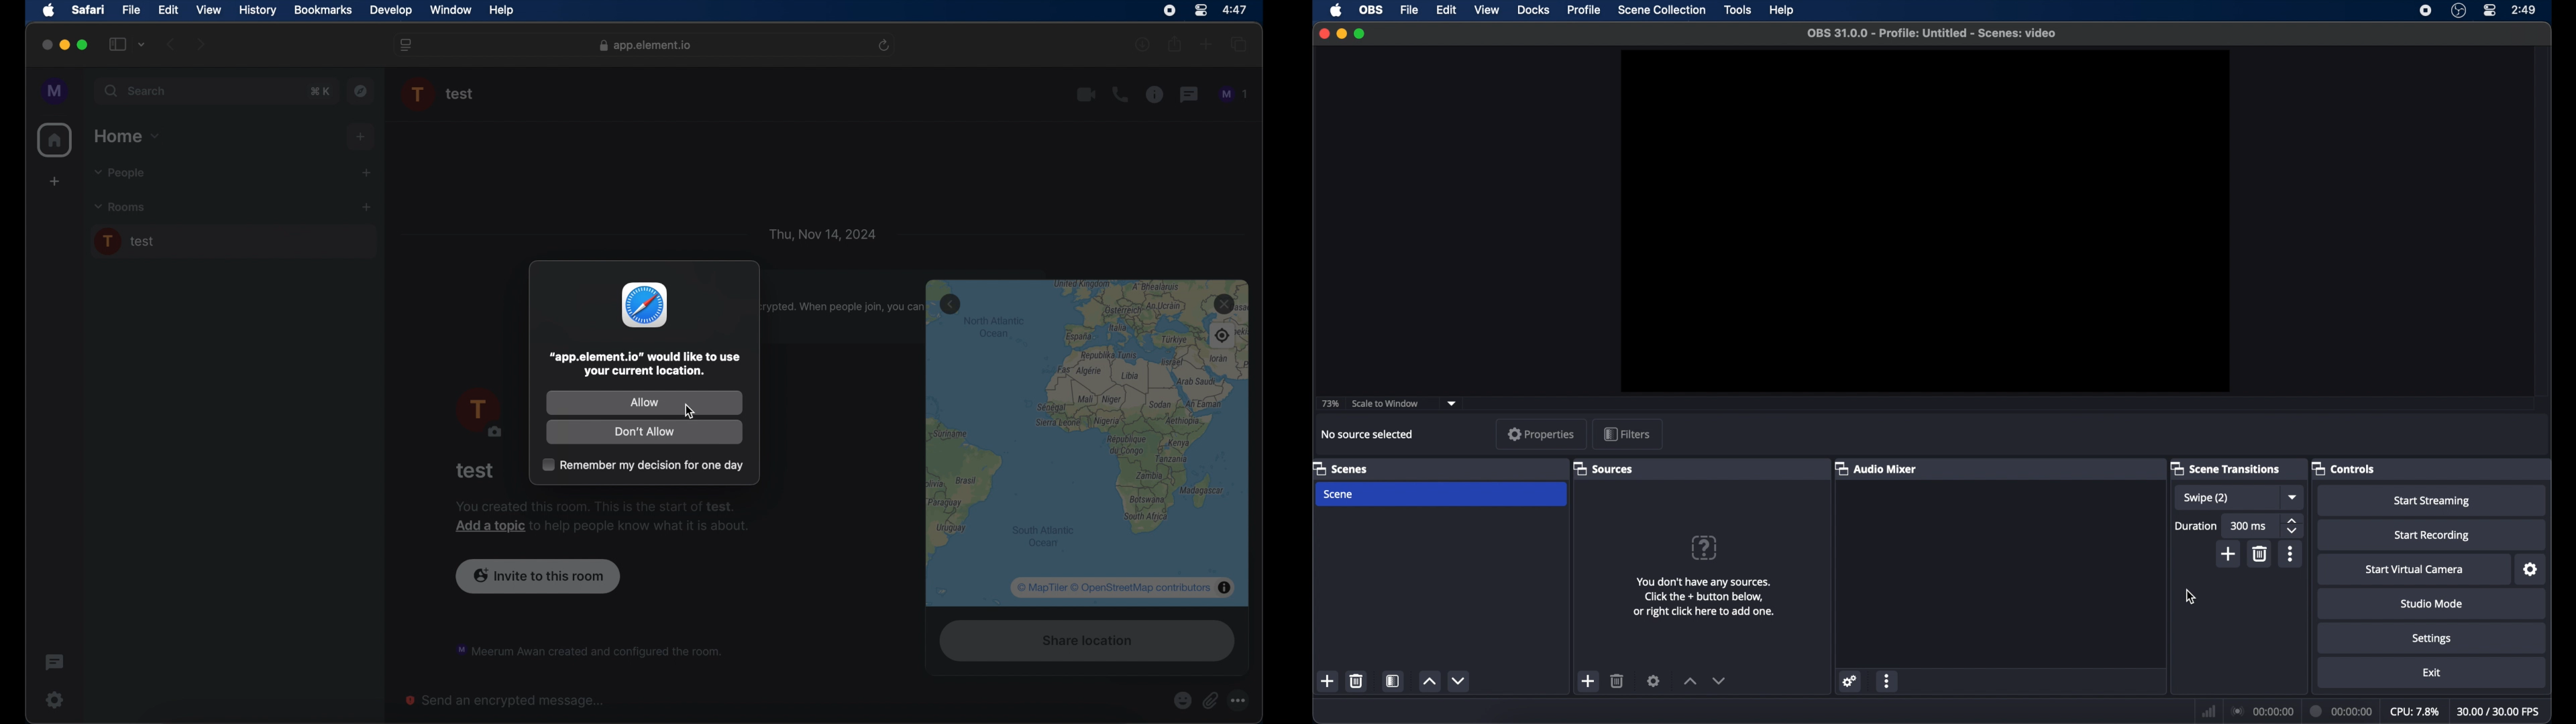  Describe the element at coordinates (64, 45) in the screenshot. I see `minimize` at that location.